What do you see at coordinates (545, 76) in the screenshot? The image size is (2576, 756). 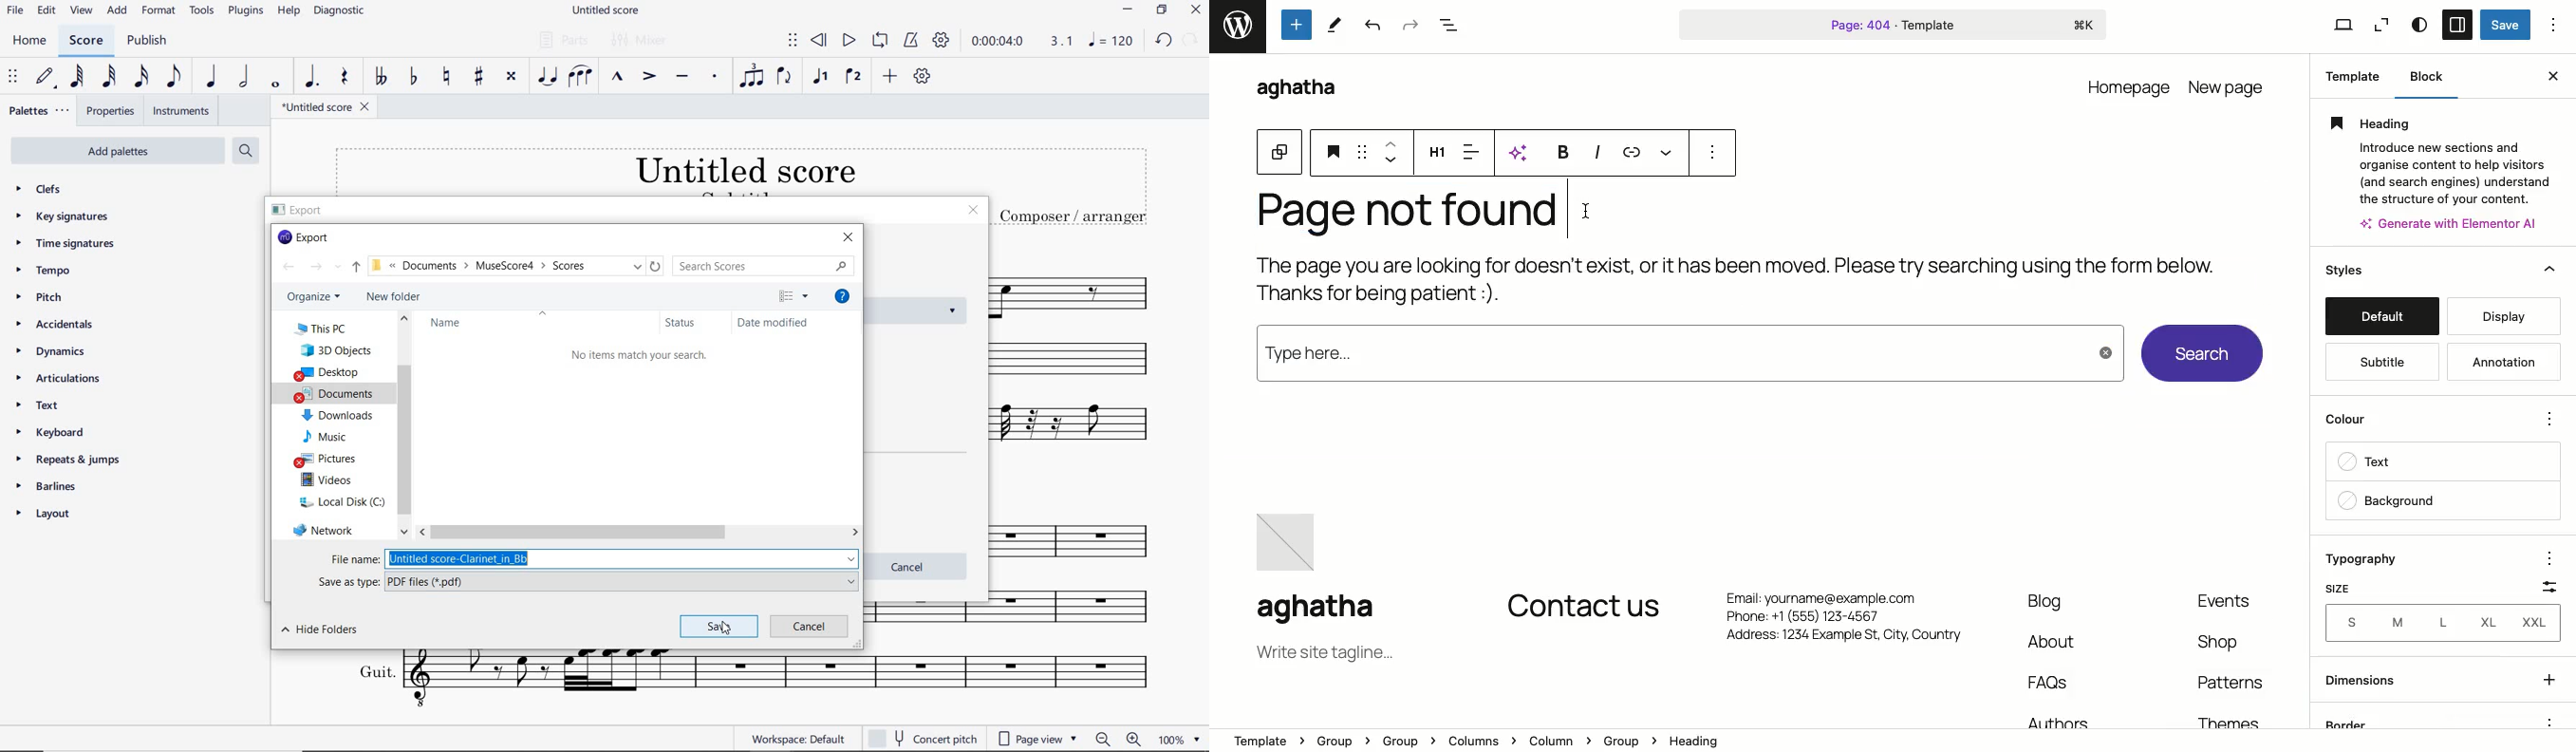 I see `TIE` at bounding box center [545, 76].